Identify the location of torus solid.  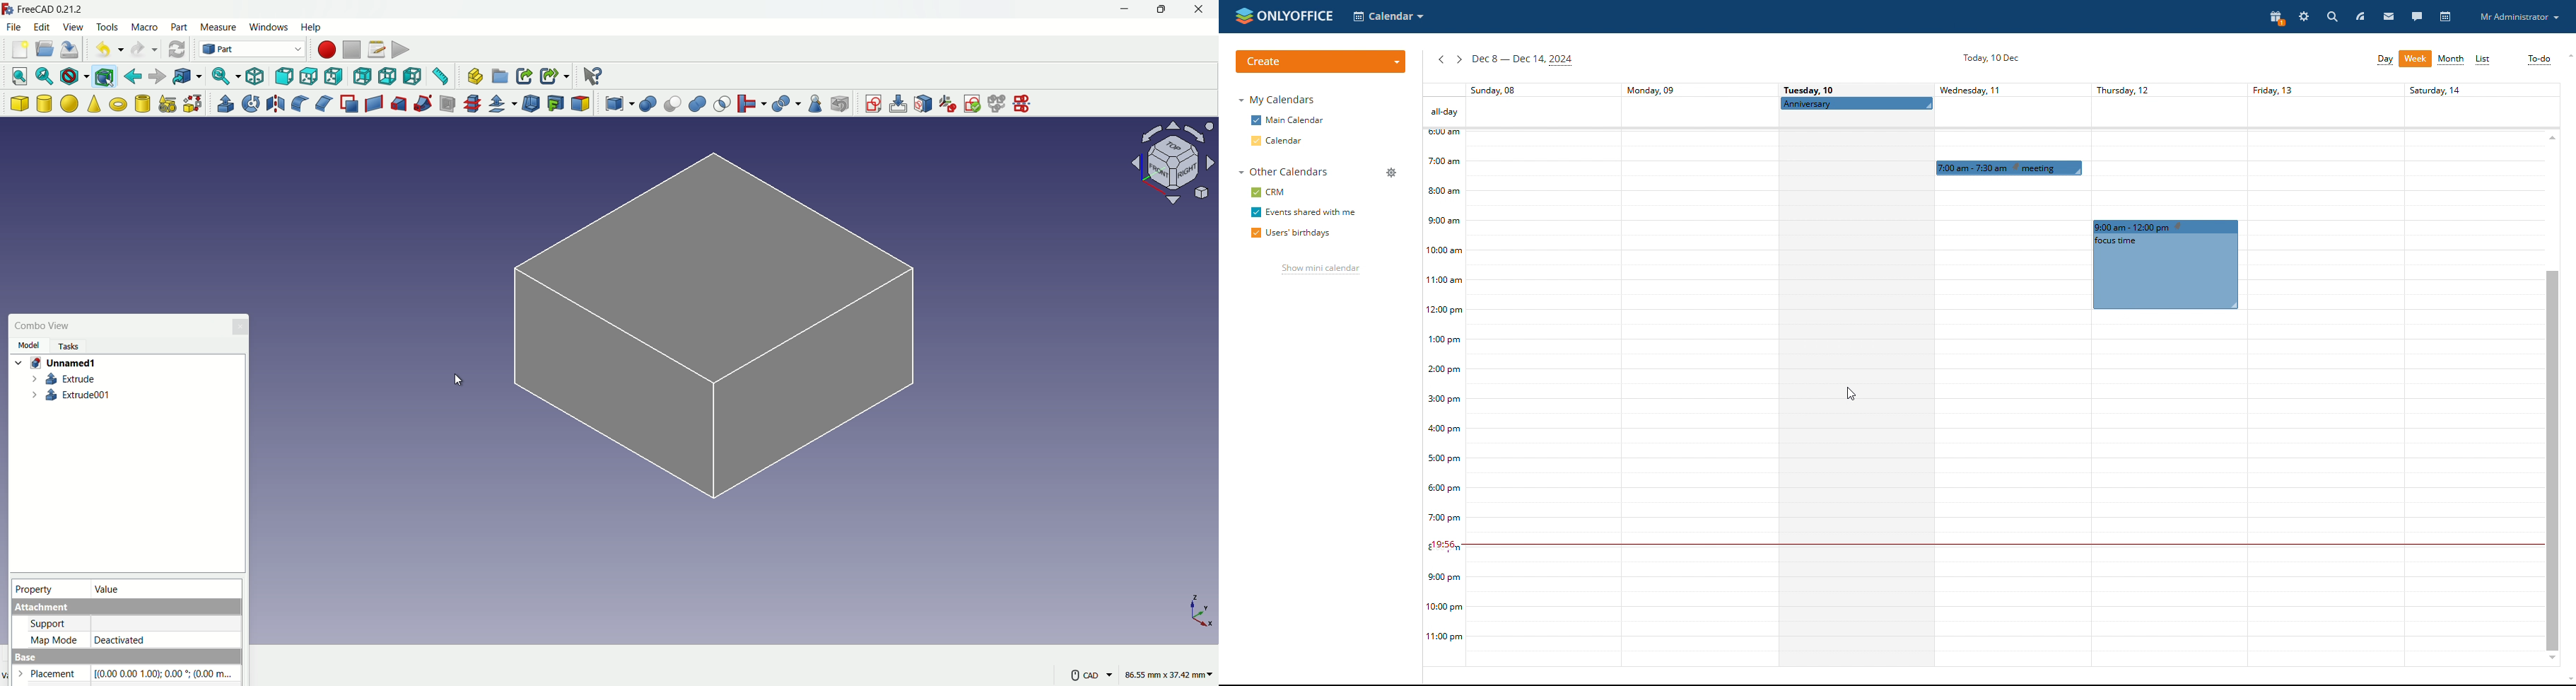
(119, 105).